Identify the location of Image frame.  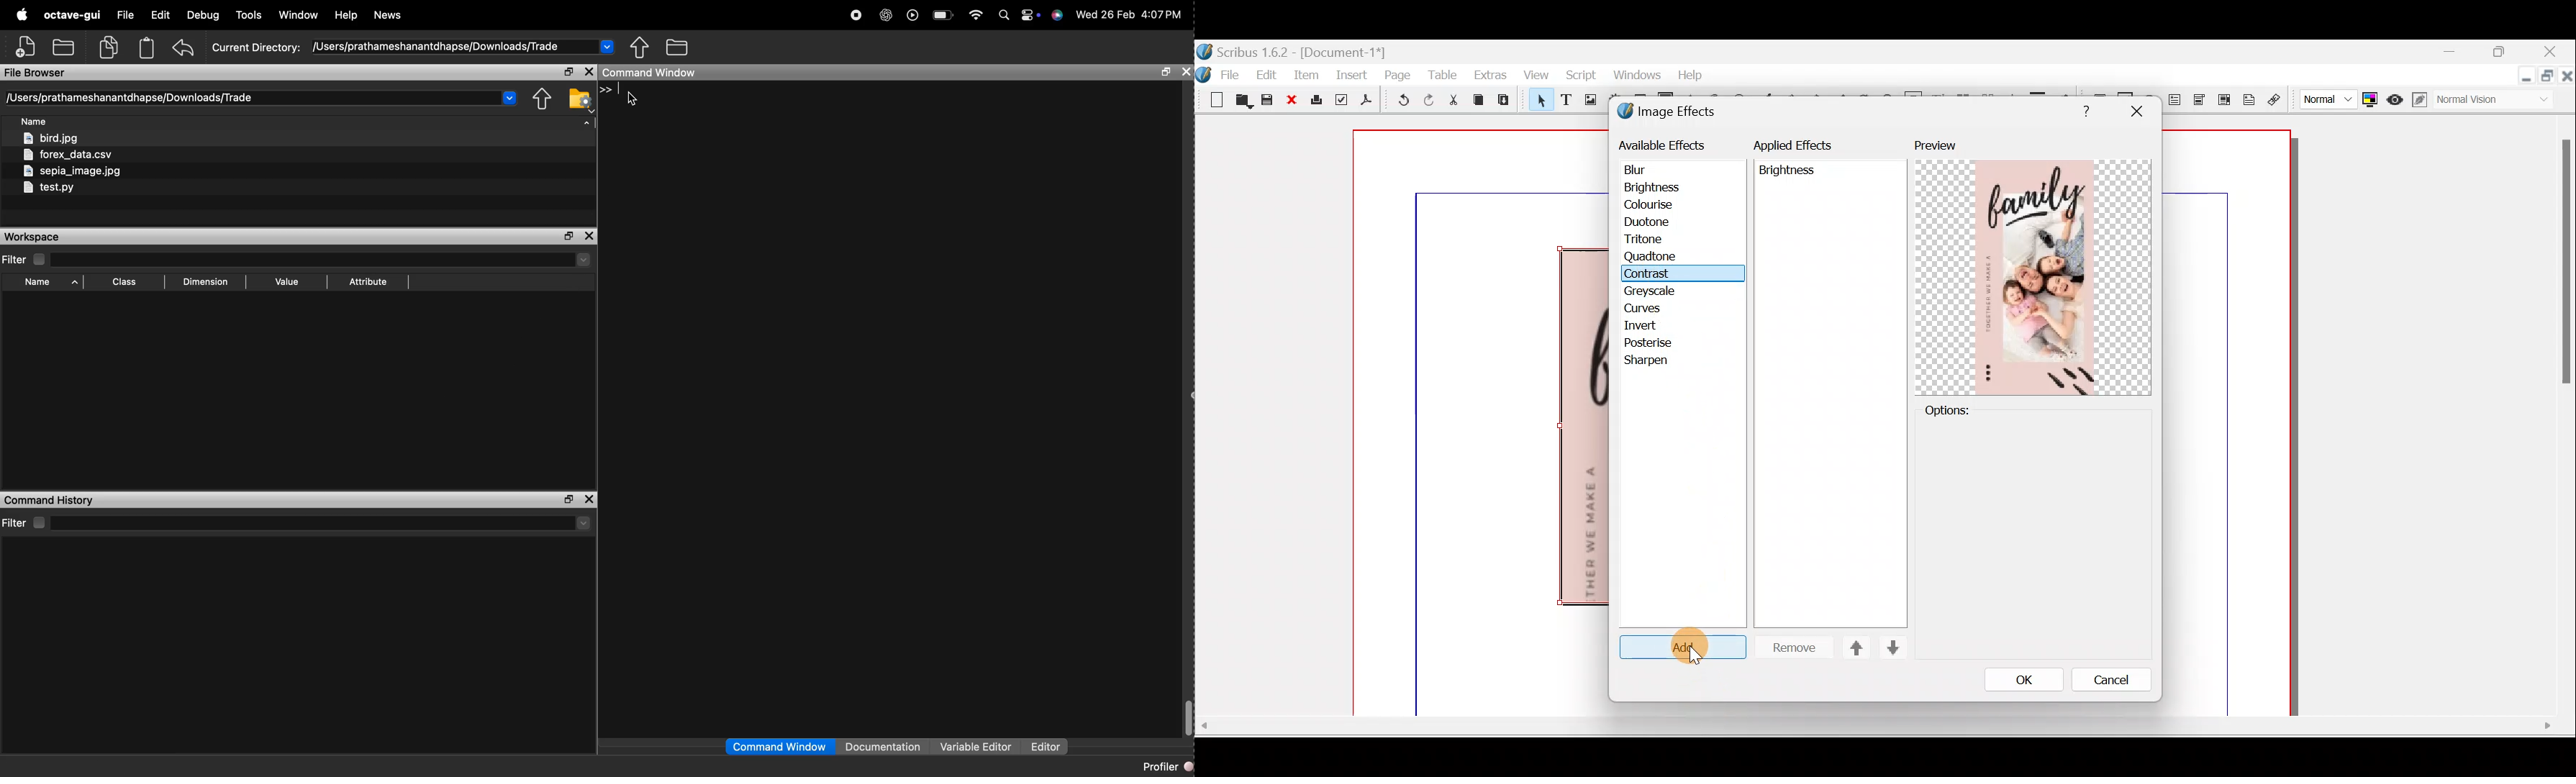
(1588, 101).